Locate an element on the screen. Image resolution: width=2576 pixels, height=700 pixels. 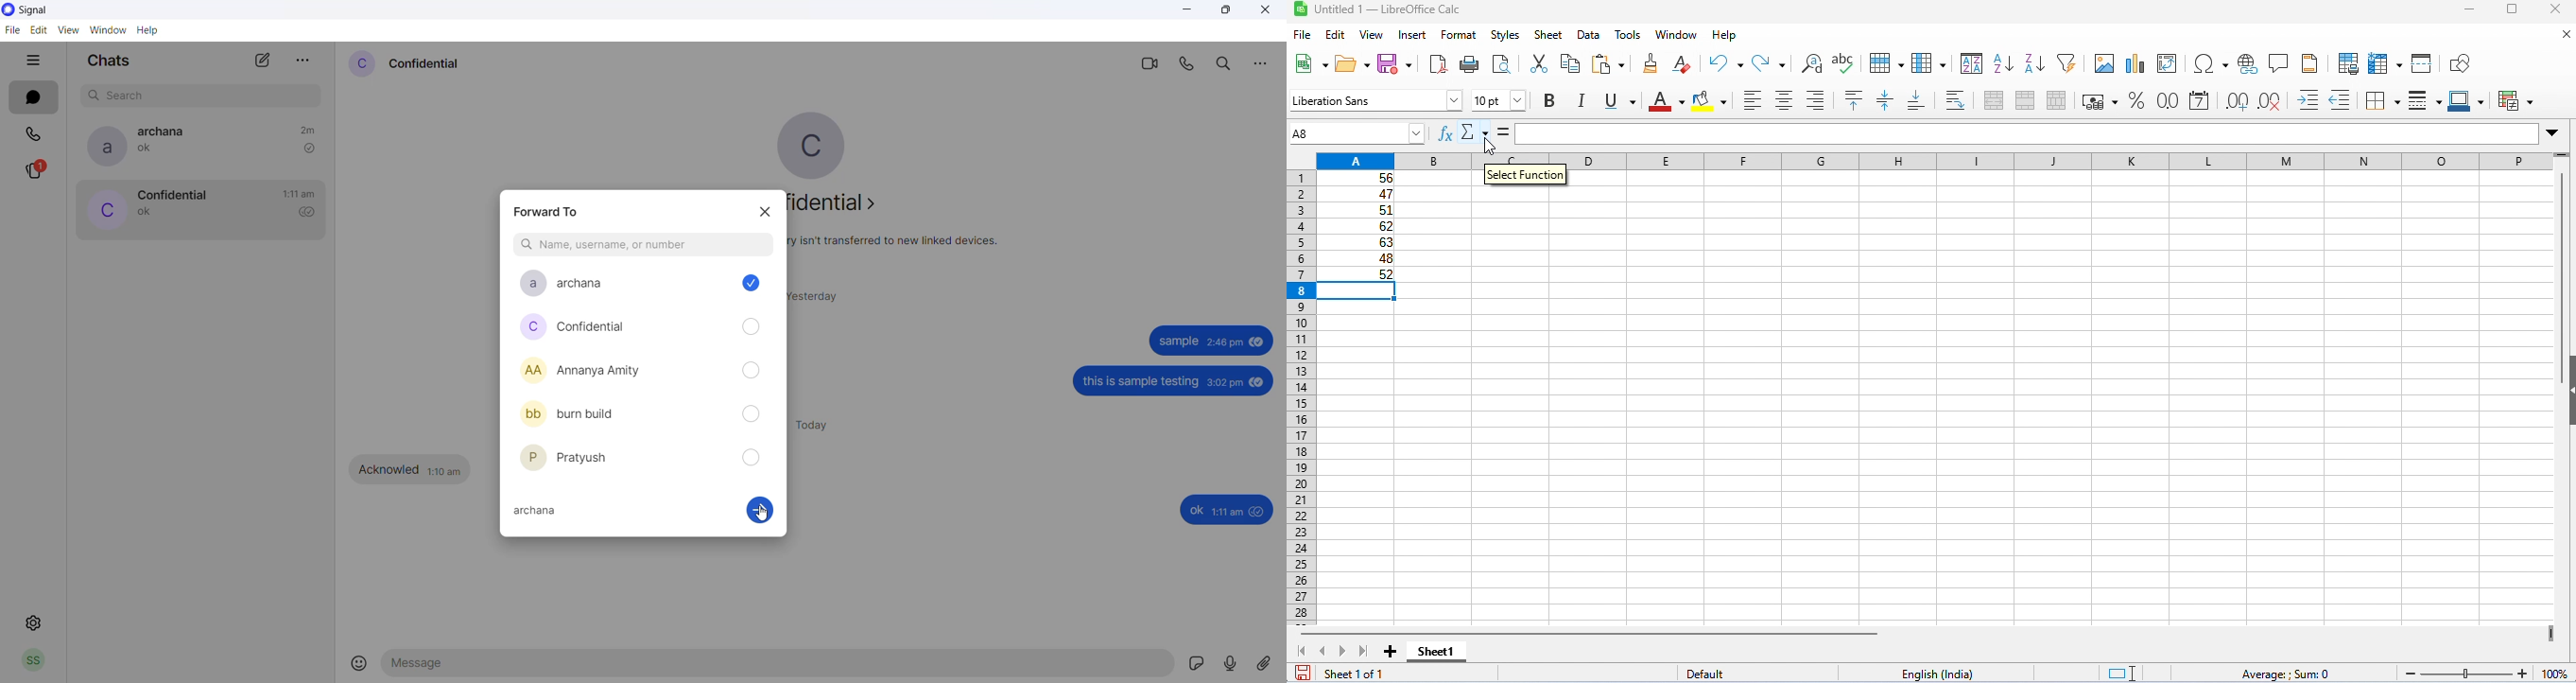
contact name is located at coordinates (172, 194).